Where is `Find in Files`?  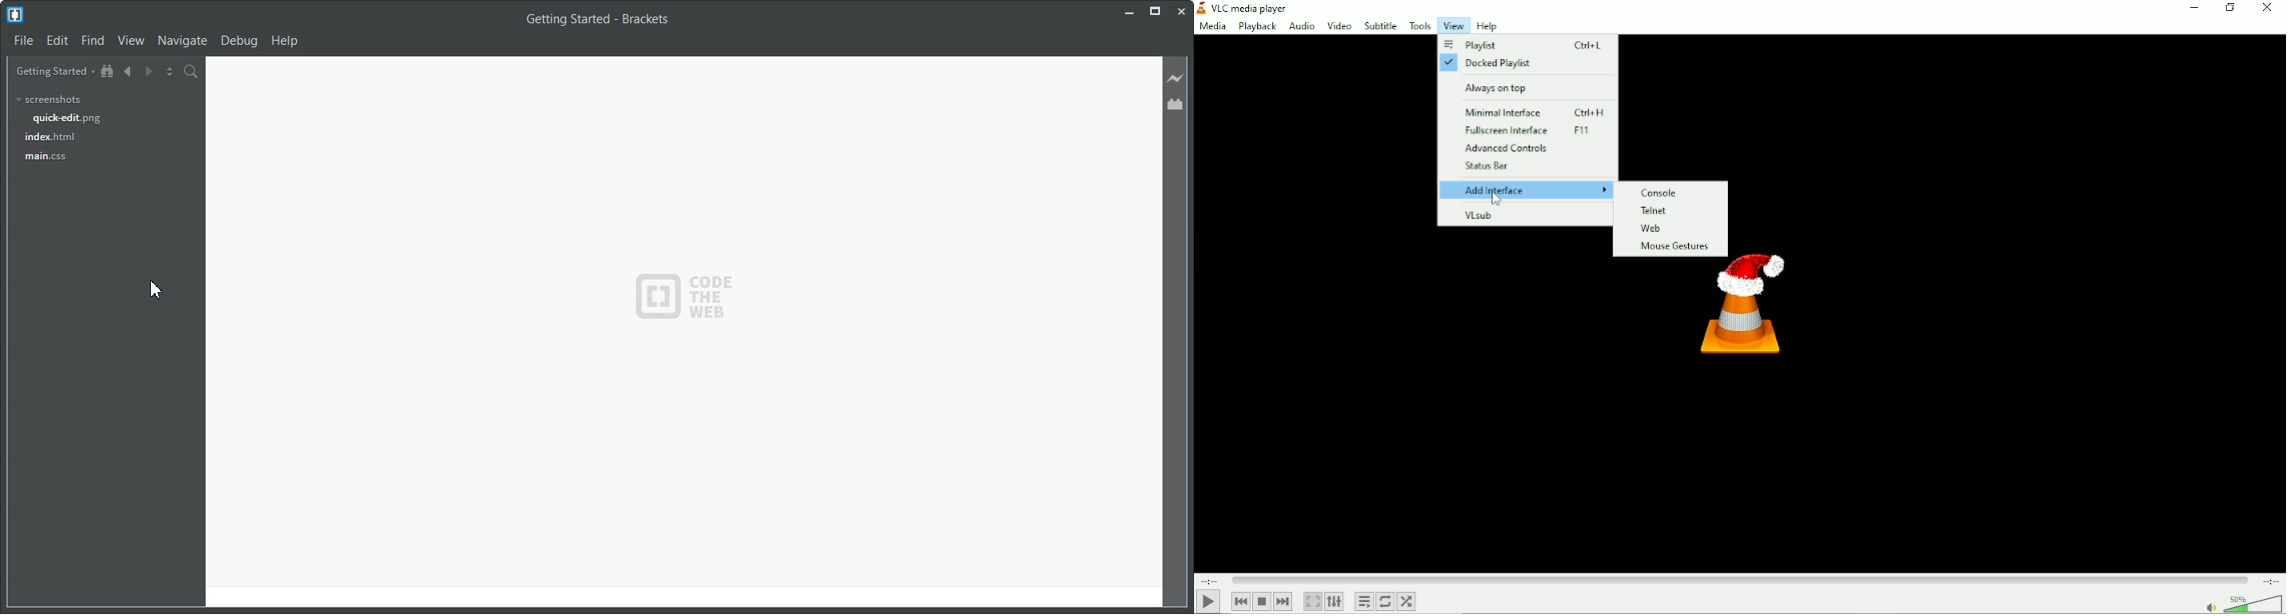 Find in Files is located at coordinates (192, 71).